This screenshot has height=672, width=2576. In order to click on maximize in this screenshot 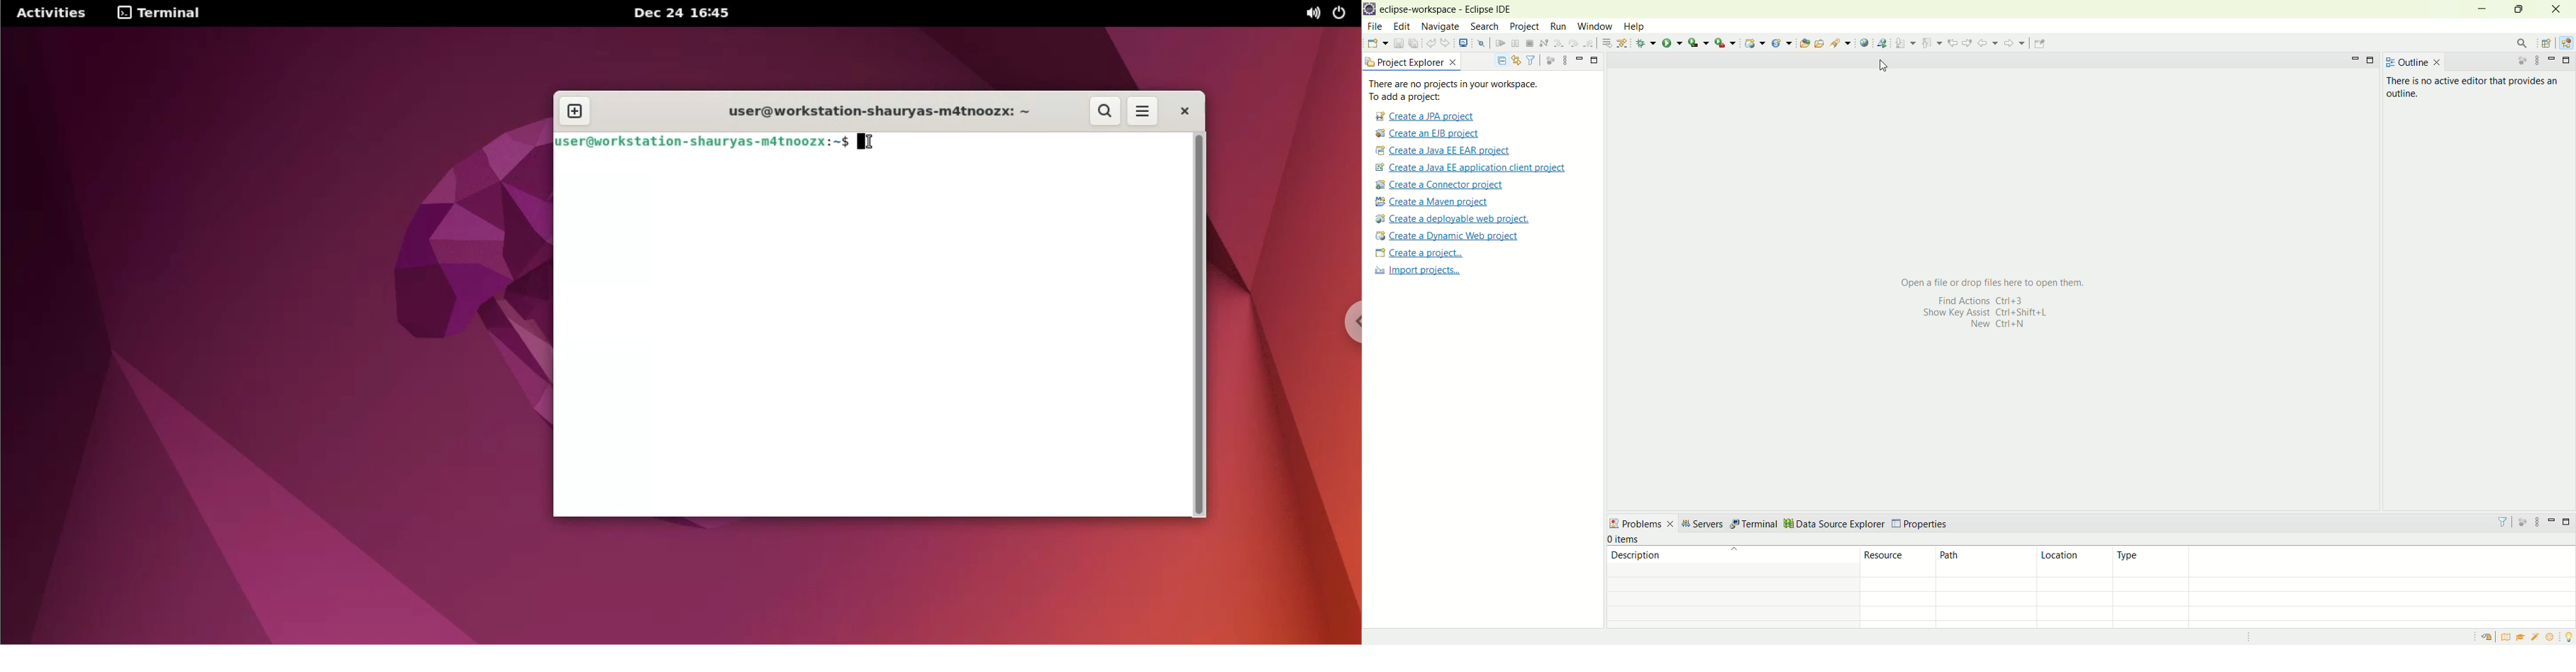, I will do `click(2523, 9)`.